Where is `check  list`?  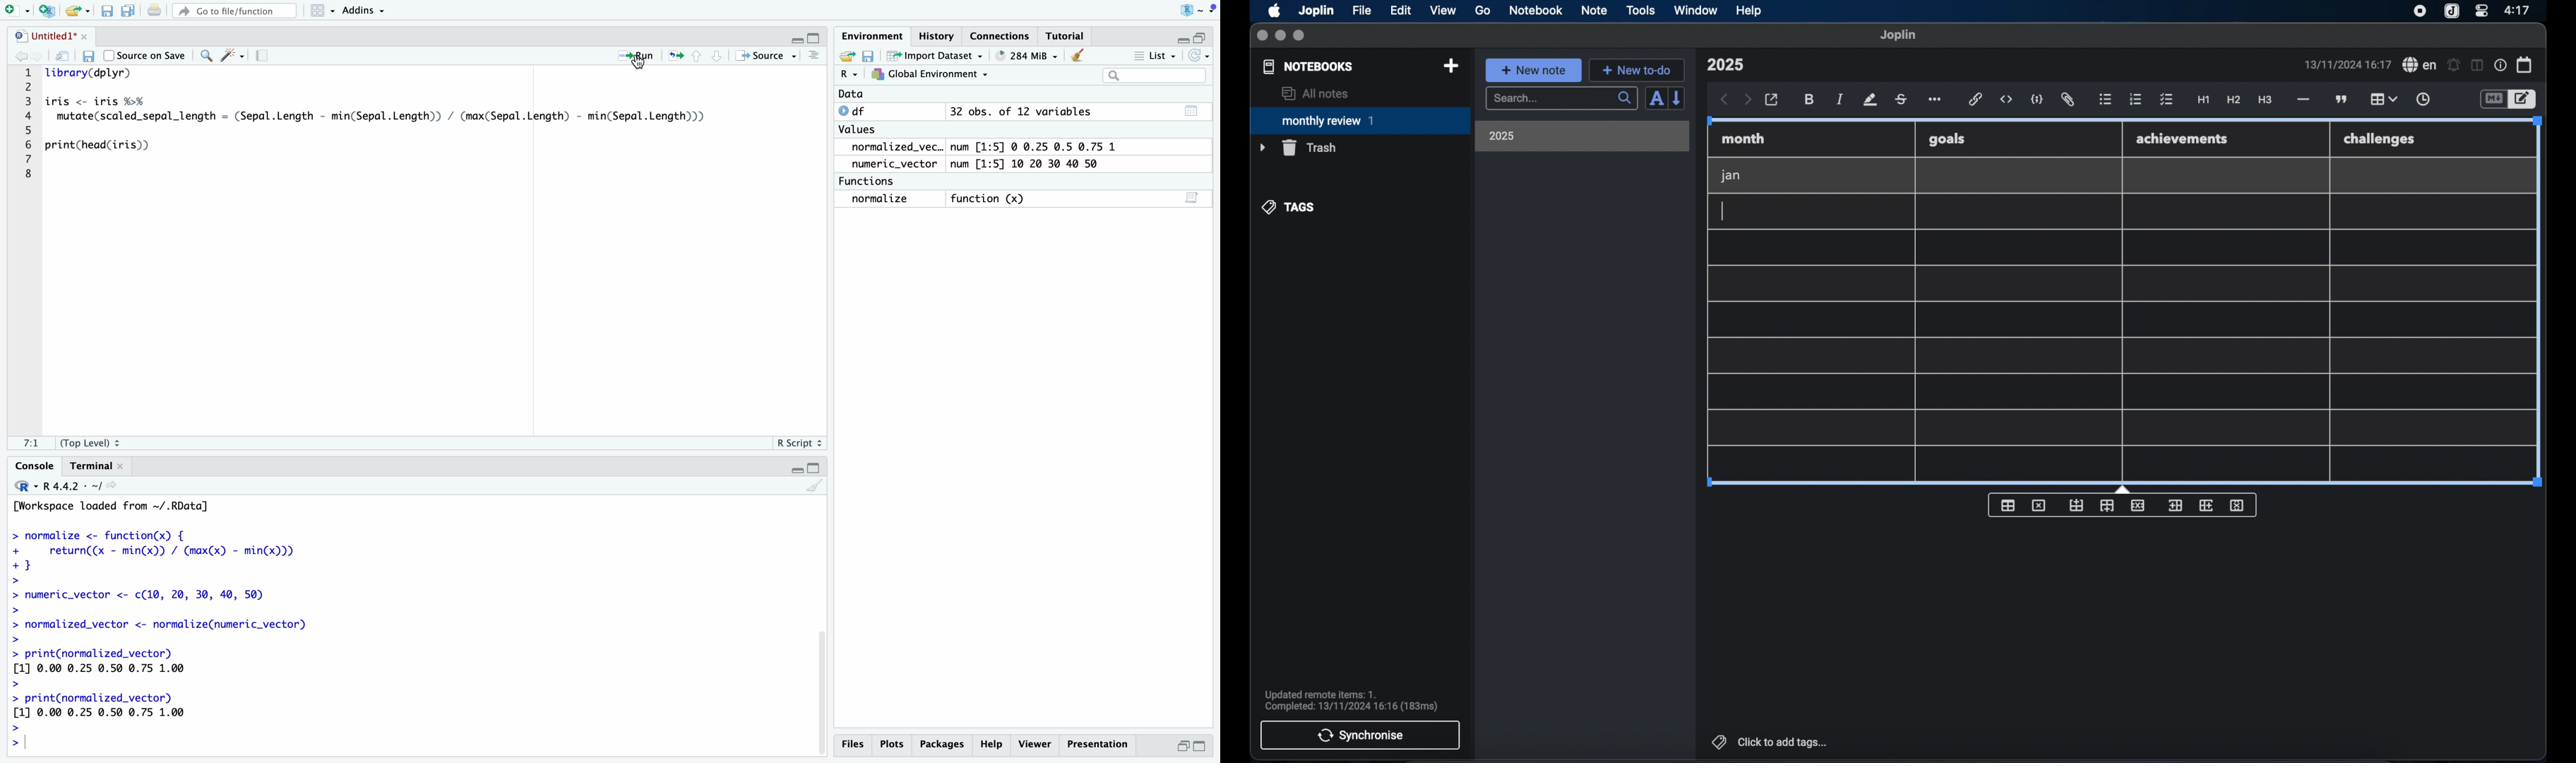 check  list is located at coordinates (2166, 100).